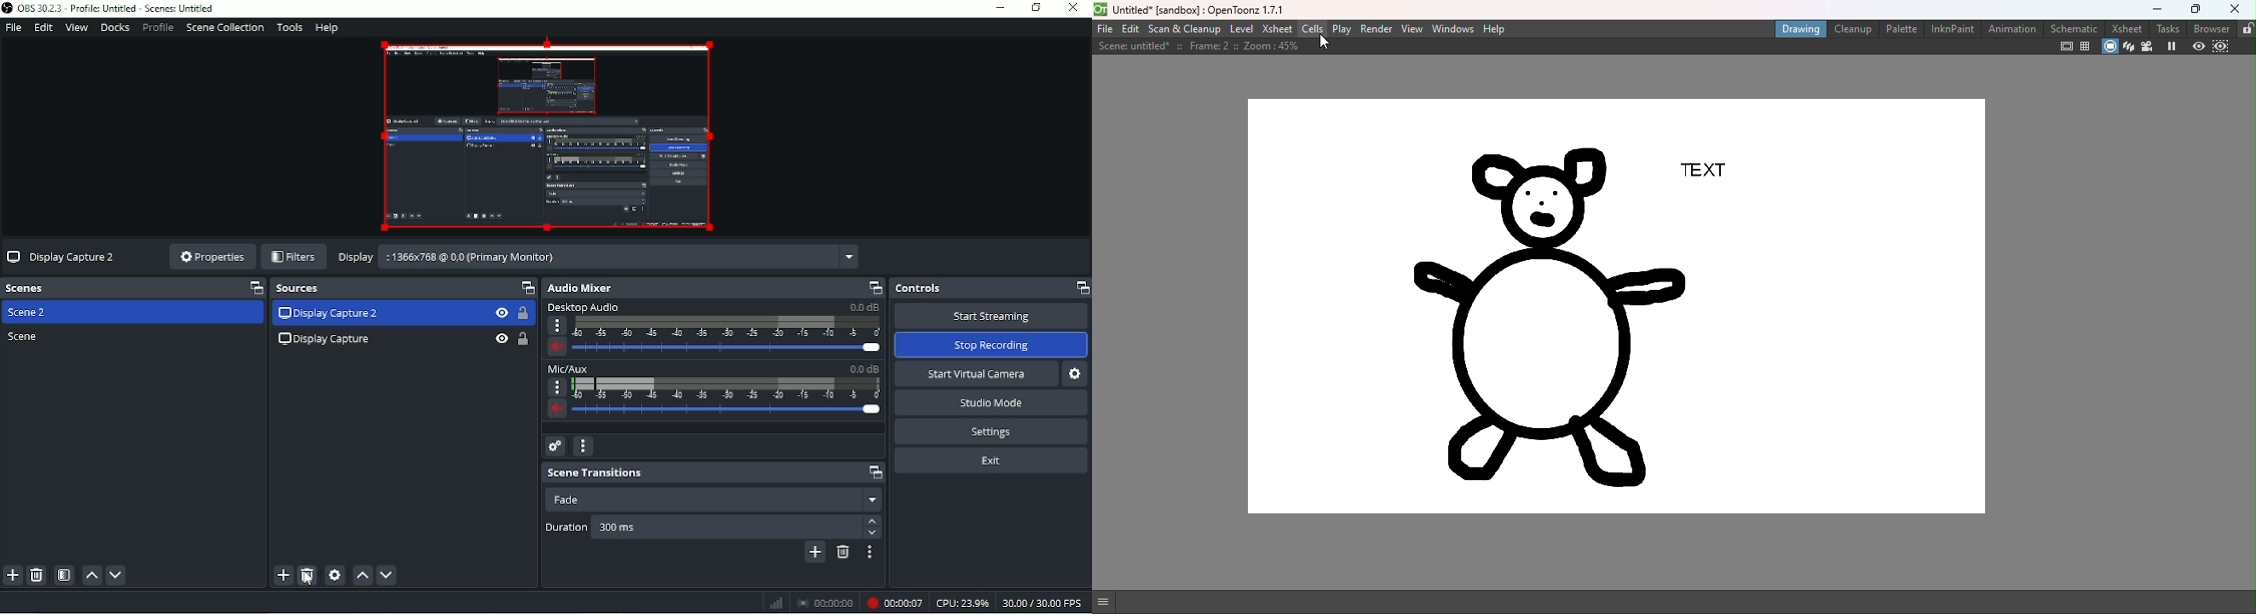 The width and height of the screenshot is (2268, 616). Describe the element at coordinates (361, 574) in the screenshot. I see `Move source(s) up` at that location.